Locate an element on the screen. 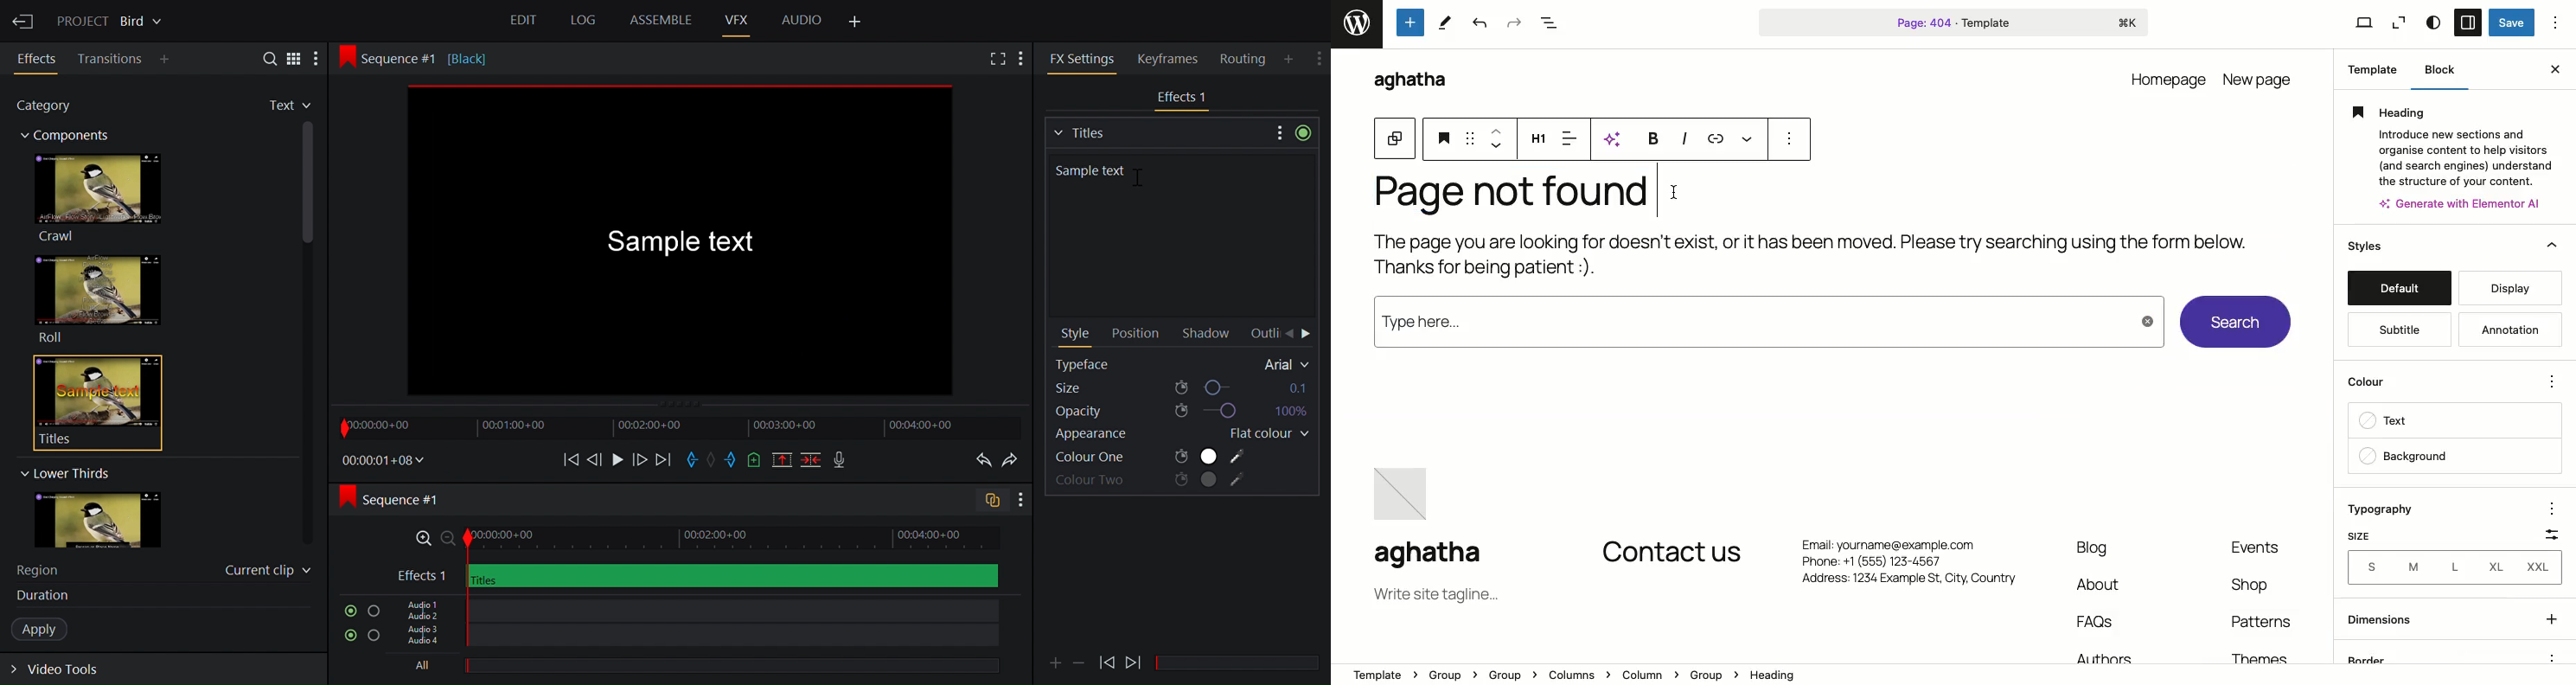 The width and height of the screenshot is (2576, 700). Routing is located at coordinates (1245, 59).